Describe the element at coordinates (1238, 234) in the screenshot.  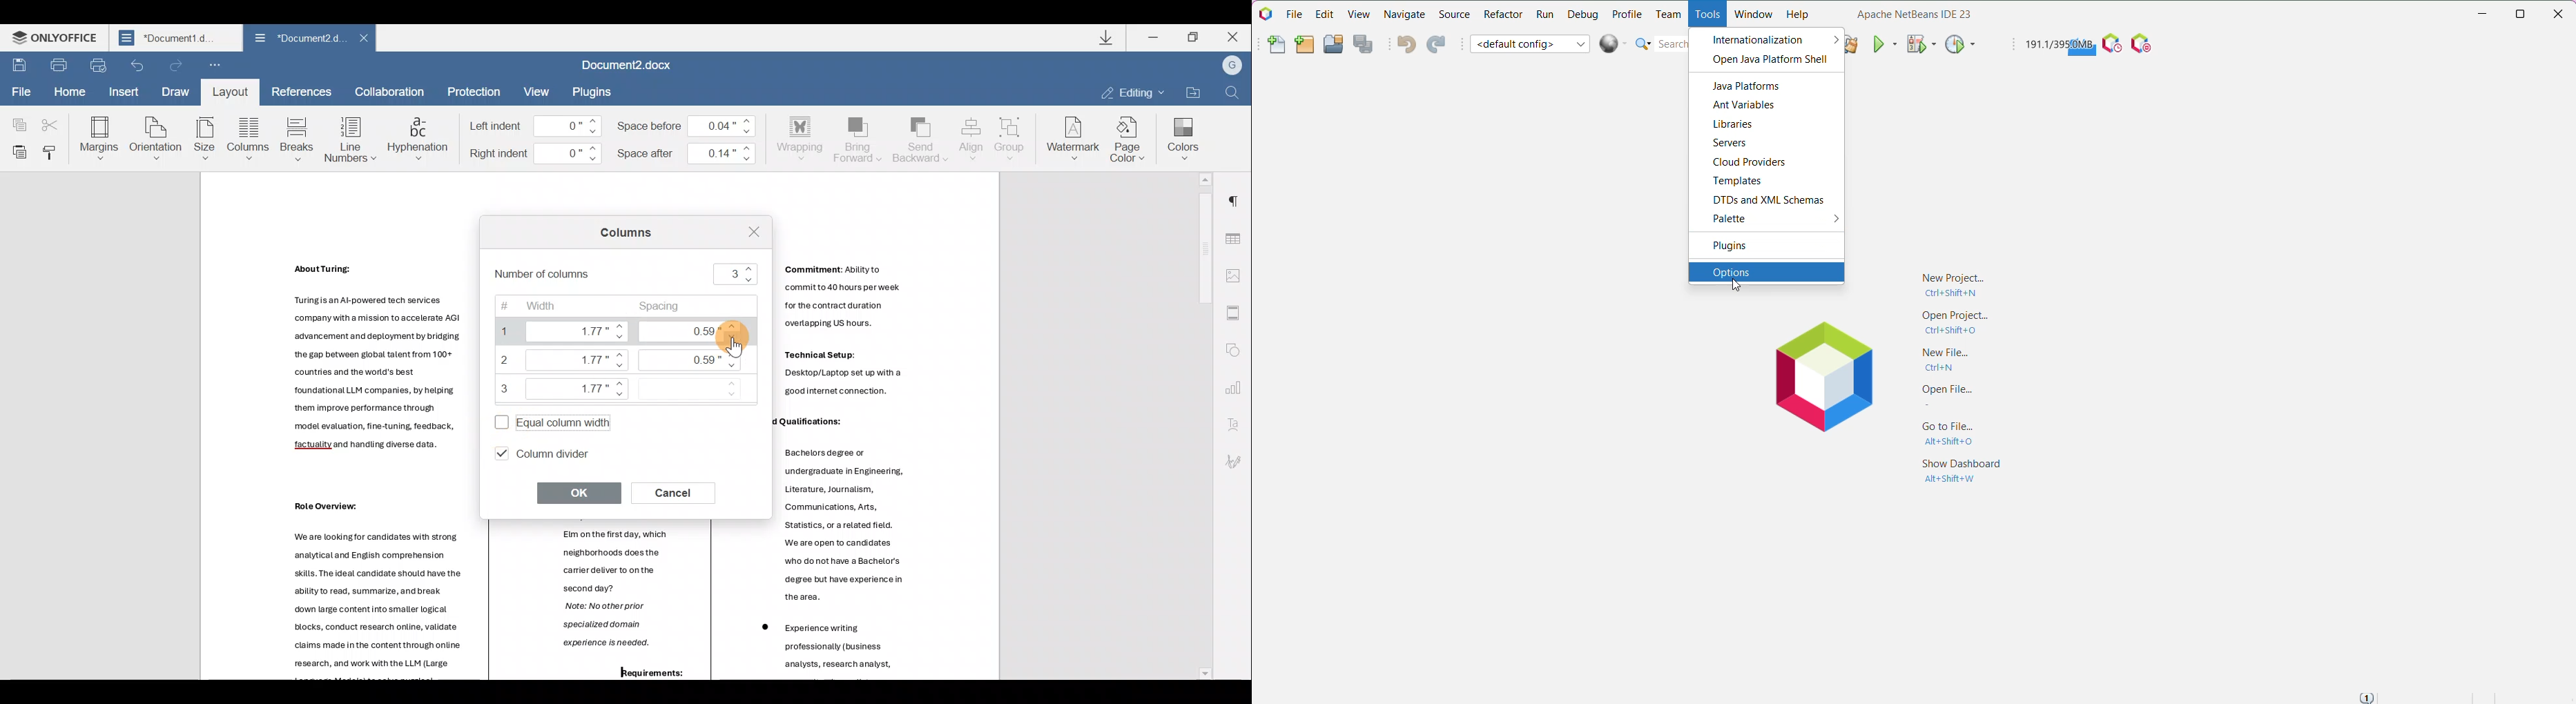
I see `Table settings` at that location.